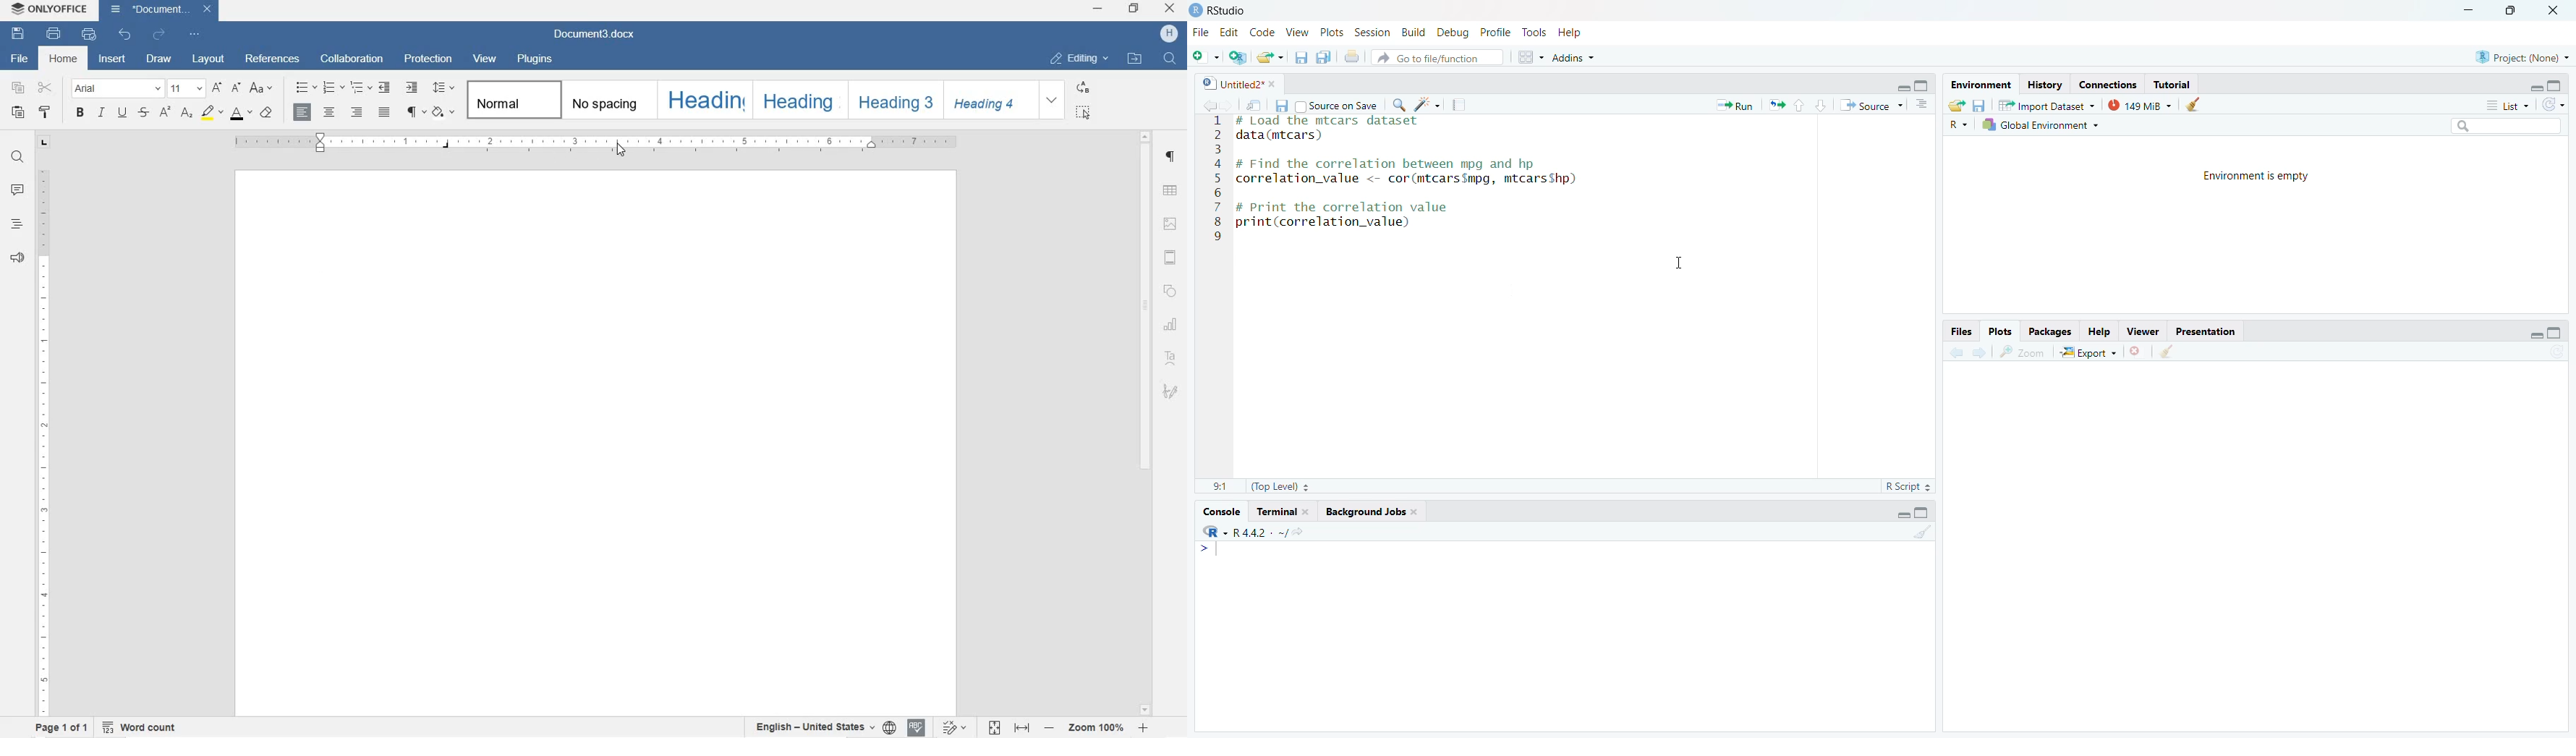  What do you see at coordinates (1256, 533) in the screenshot?
I see `R.4.4.2~/` at bounding box center [1256, 533].